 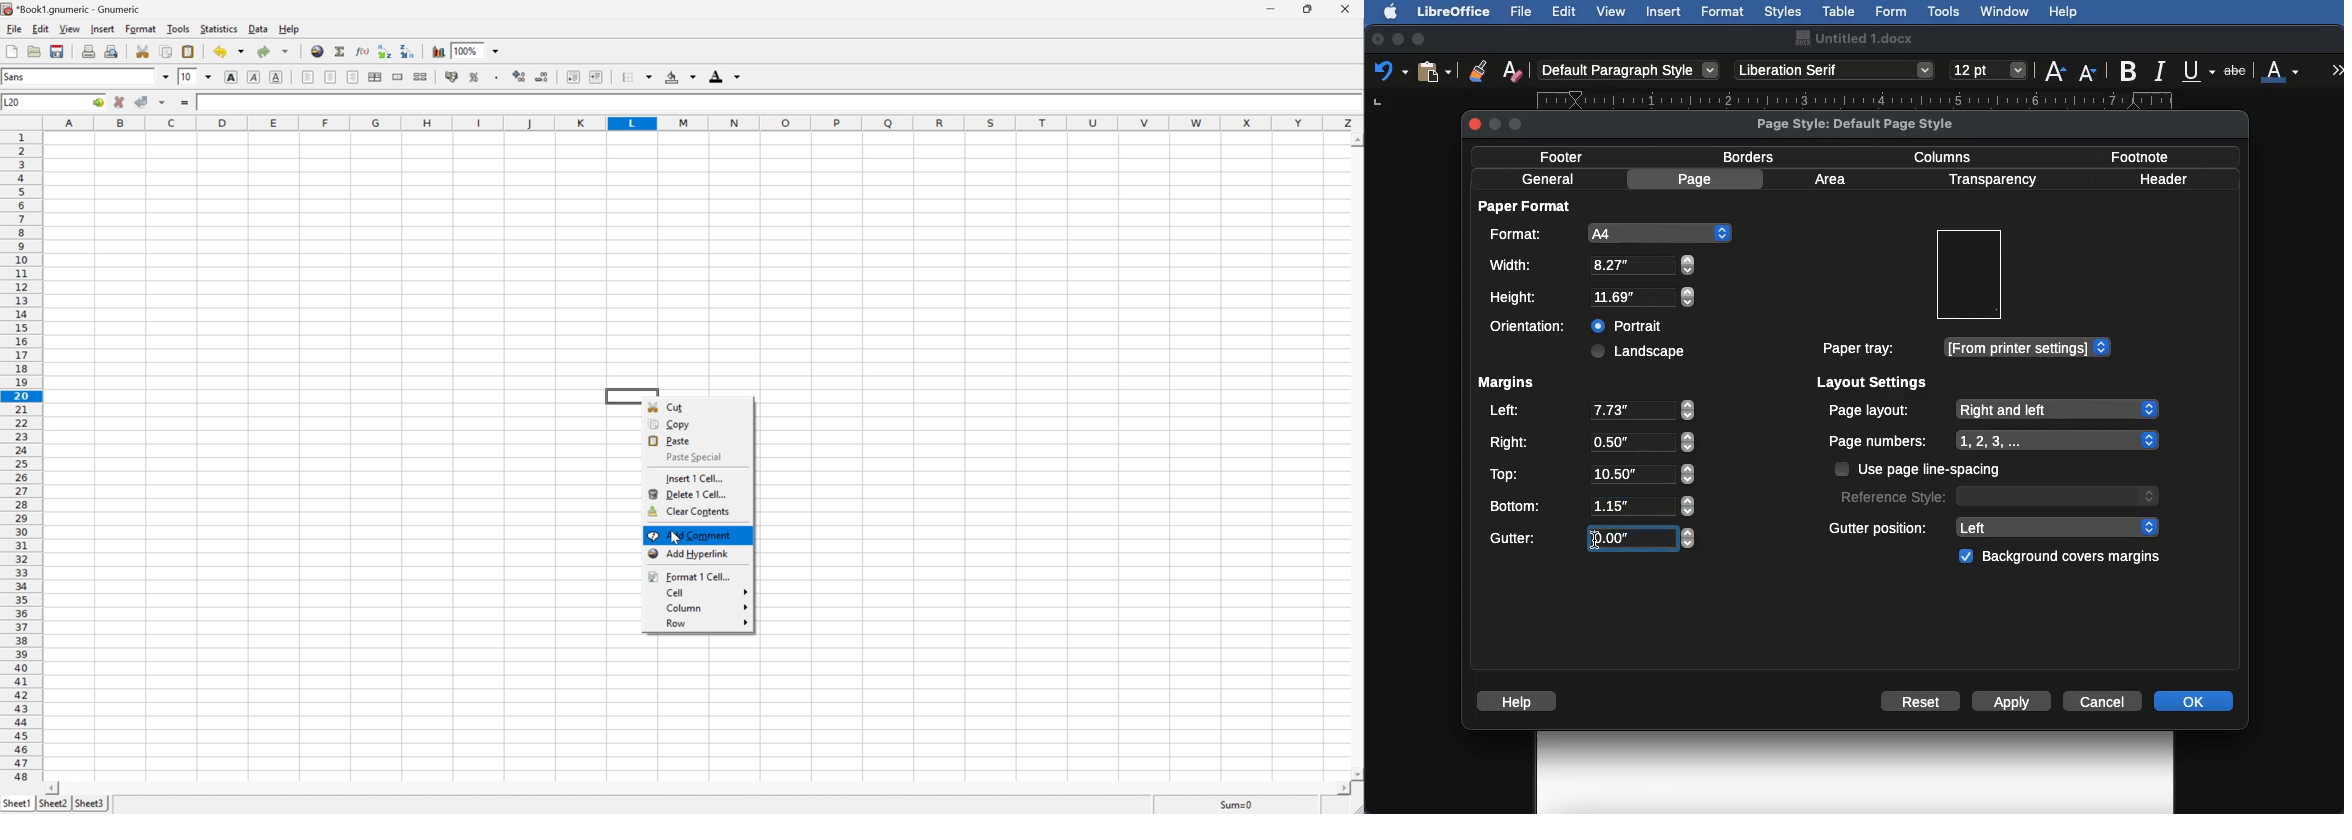 I want to click on Accept changes in multiple cells, so click(x=162, y=102).